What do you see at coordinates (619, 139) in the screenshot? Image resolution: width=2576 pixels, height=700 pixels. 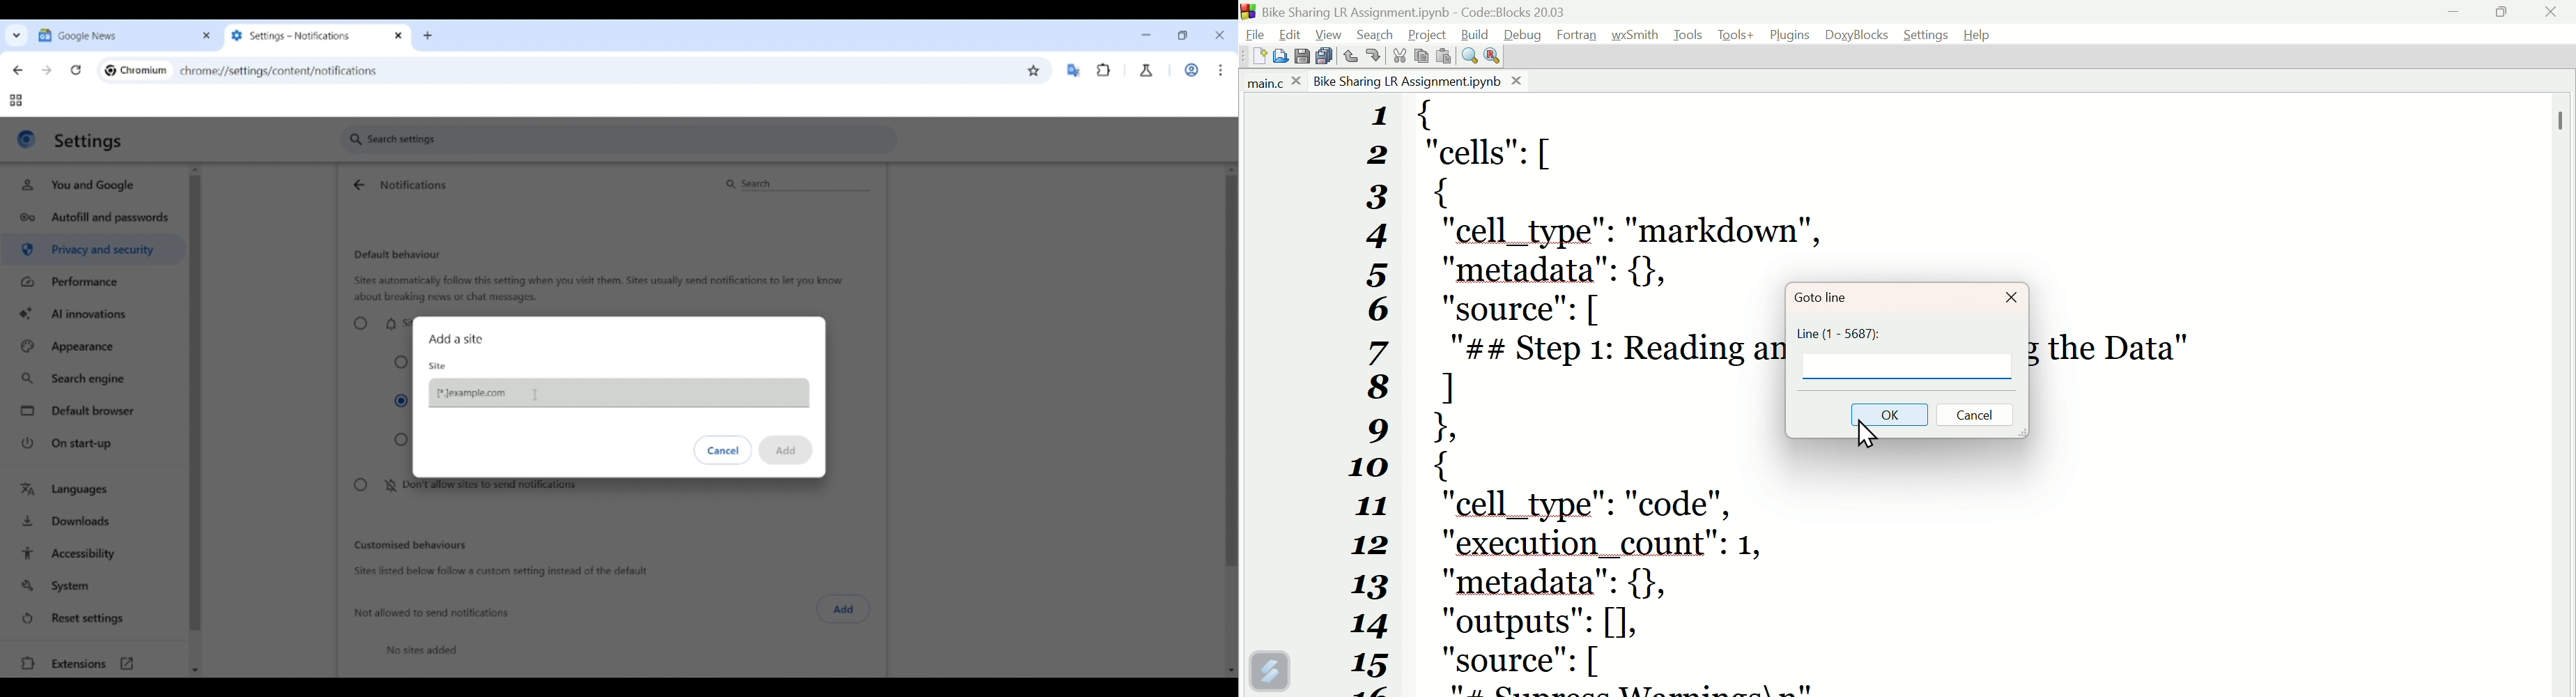 I see `Search settings` at bounding box center [619, 139].